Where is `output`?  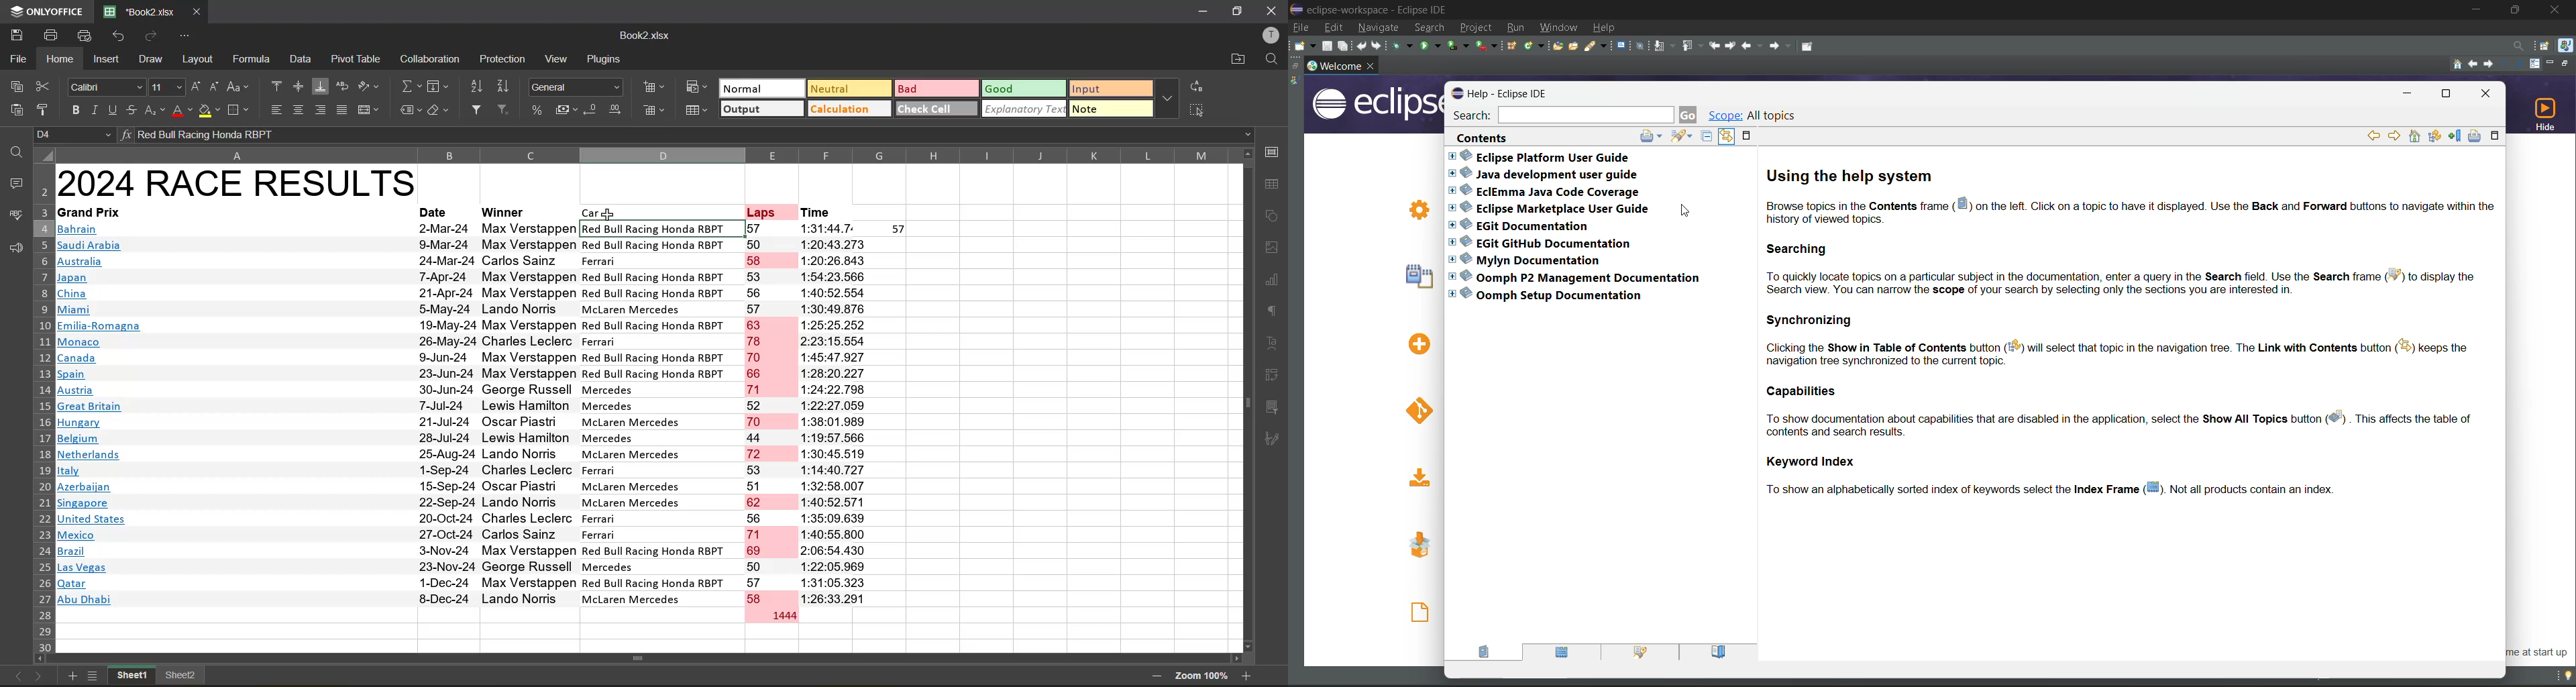
output is located at coordinates (759, 109).